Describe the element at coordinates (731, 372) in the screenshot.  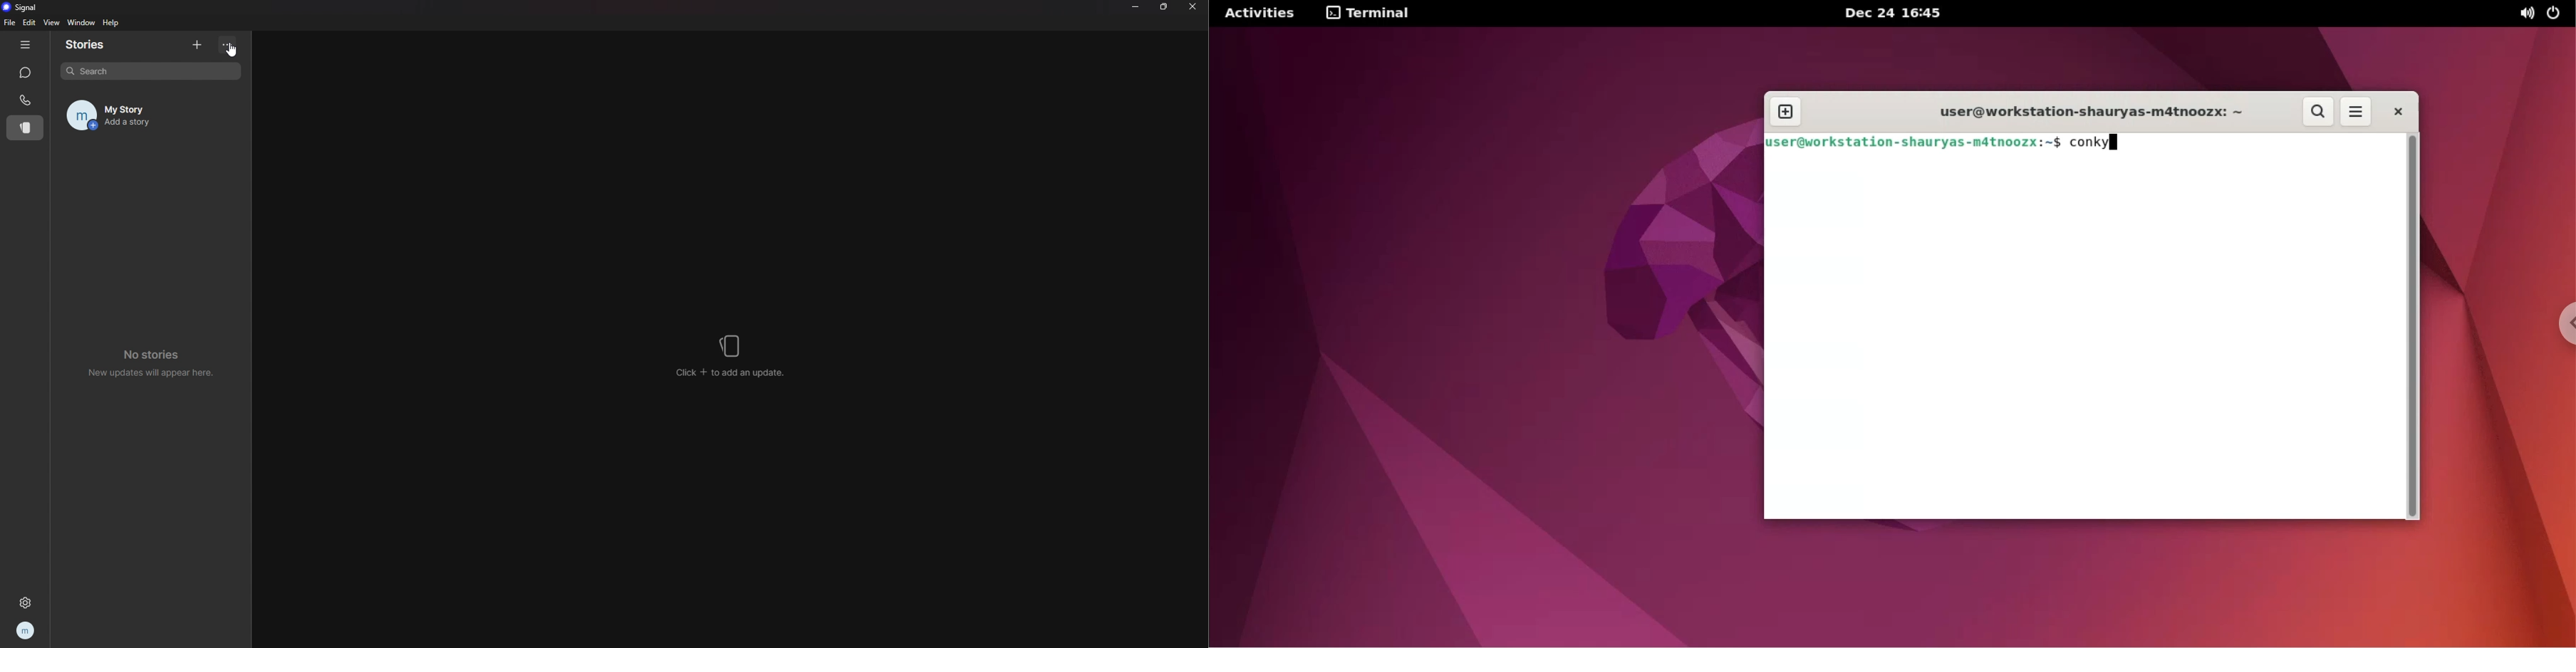
I see `click + to add an update` at that location.